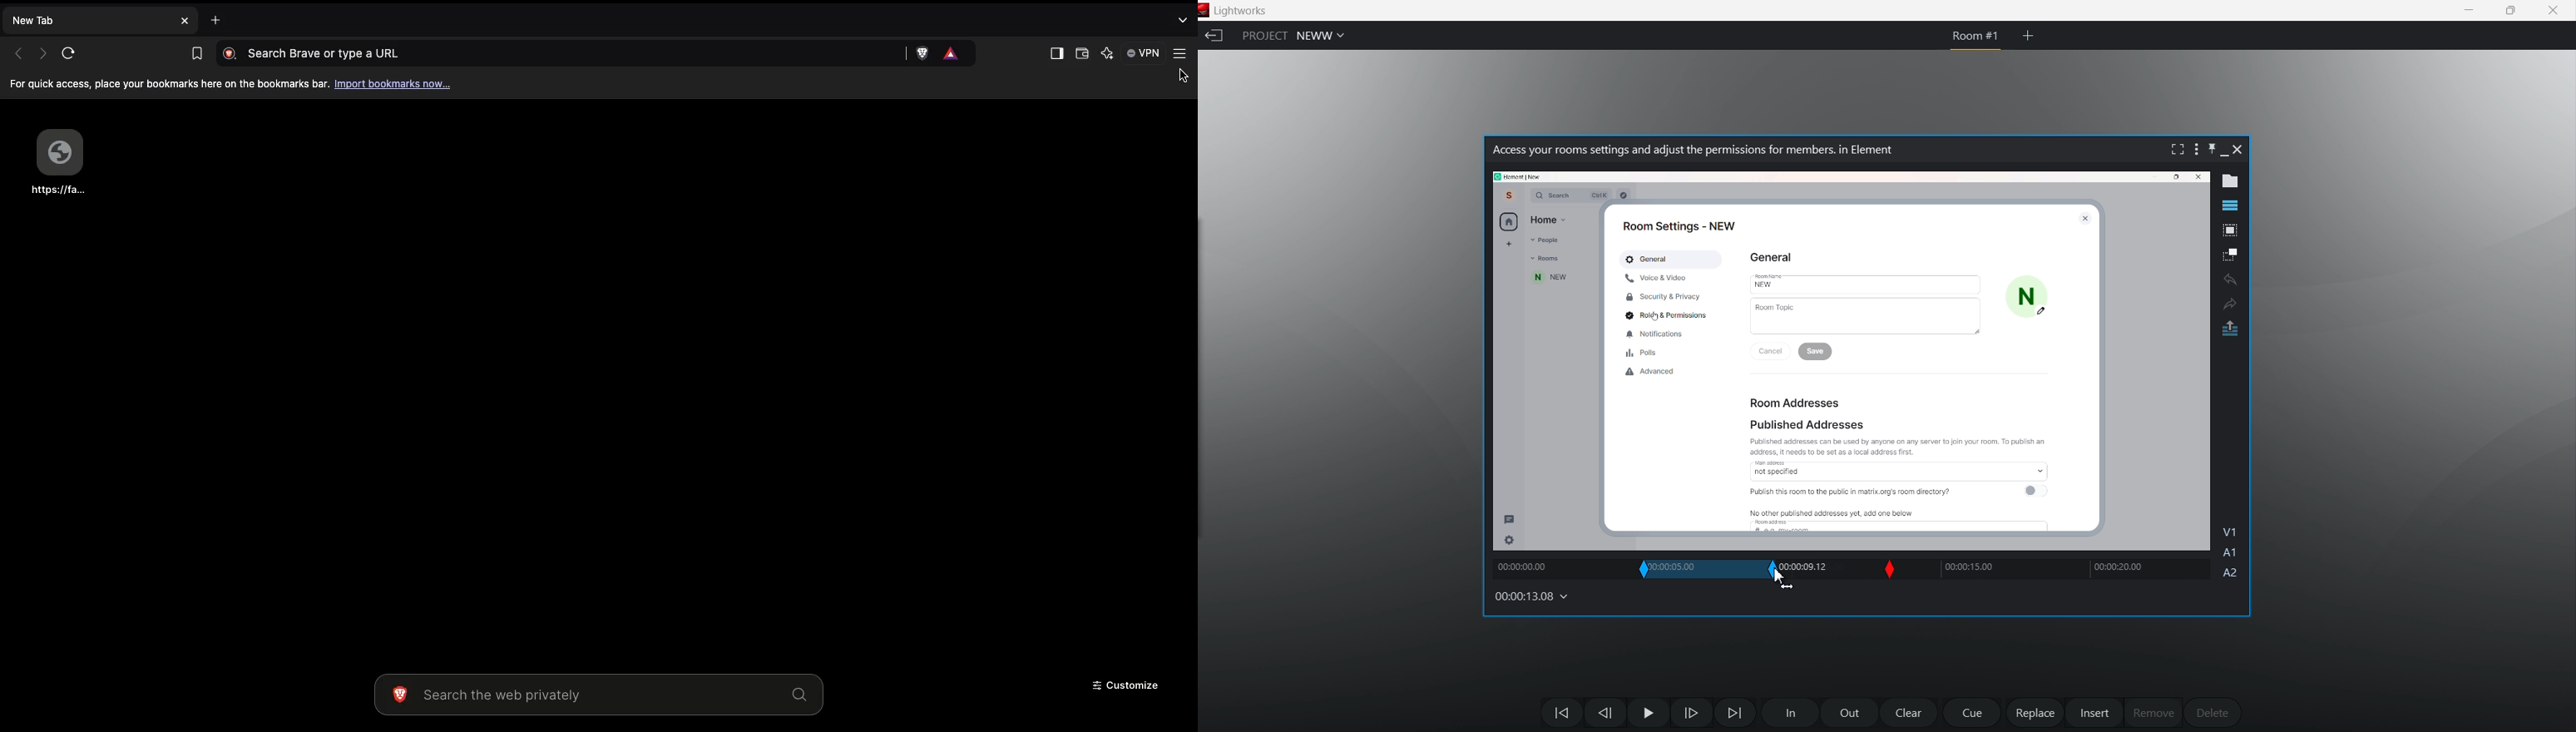 The image size is (2576, 756). What do you see at coordinates (1531, 597) in the screenshot?
I see `00:00:13.08 (timecodes and reels)` at bounding box center [1531, 597].